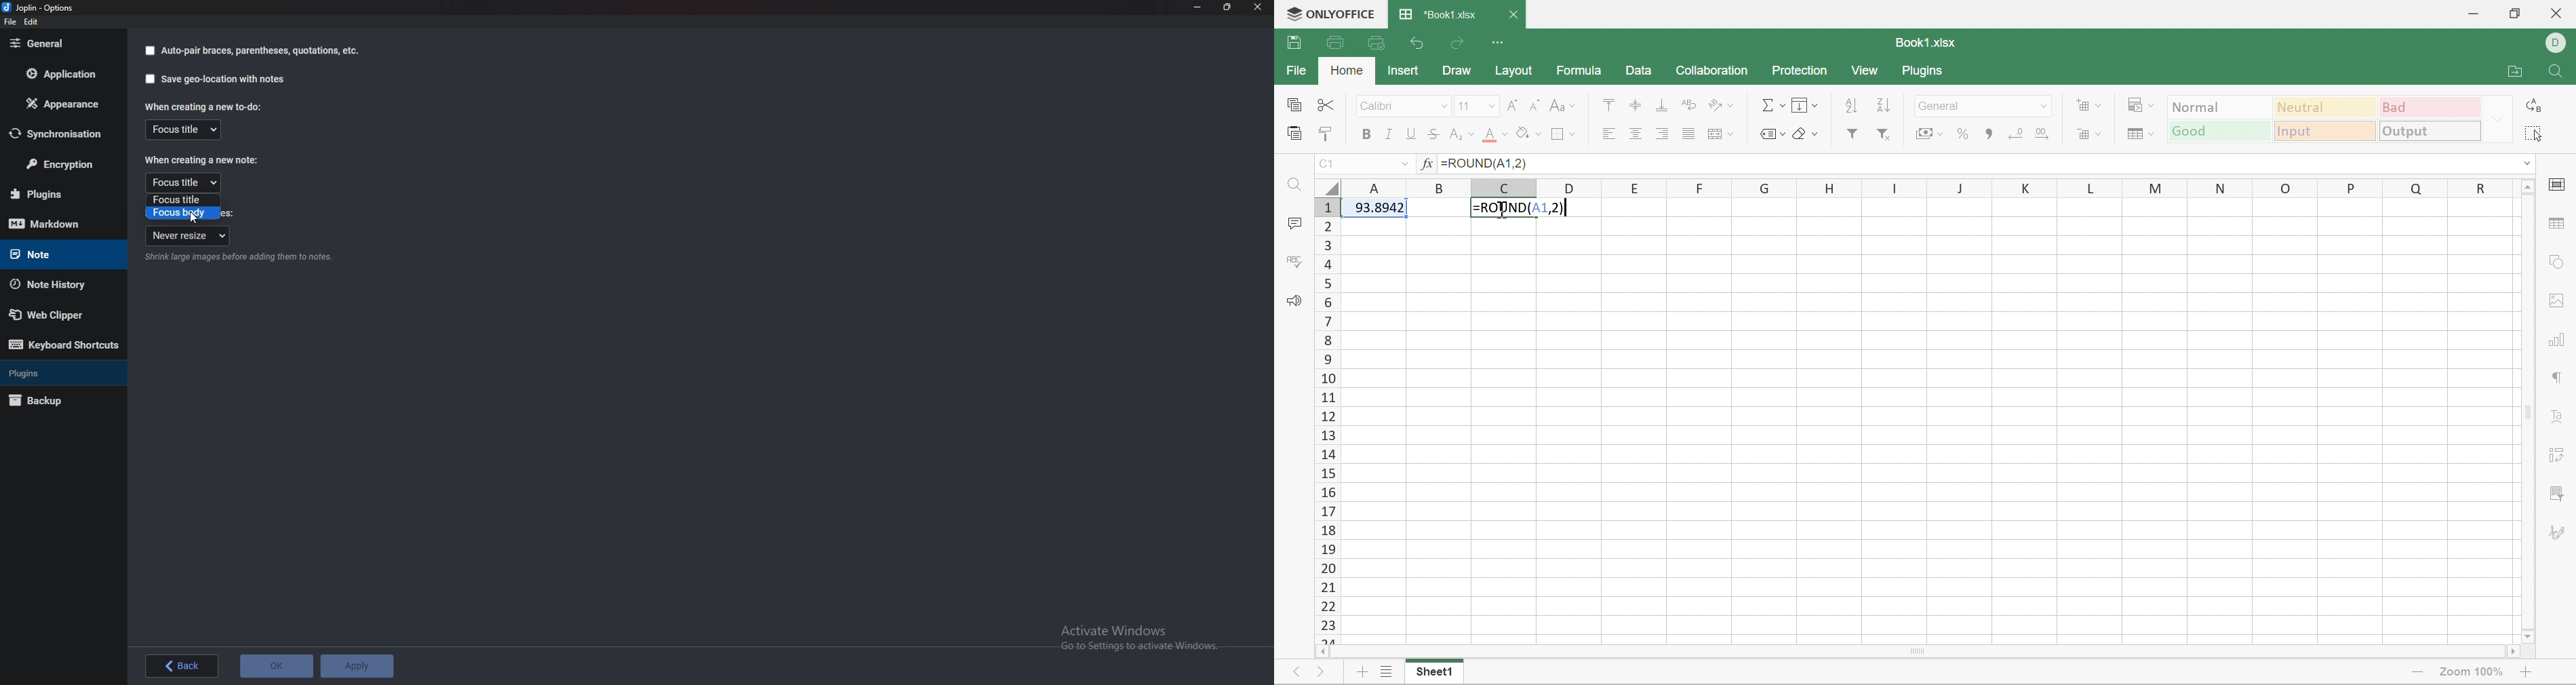 The height and width of the screenshot is (700, 2576). What do you see at coordinates (2088, 104) in the screenshot?
I see `Insert cells` at bounding box center [2088, 104].